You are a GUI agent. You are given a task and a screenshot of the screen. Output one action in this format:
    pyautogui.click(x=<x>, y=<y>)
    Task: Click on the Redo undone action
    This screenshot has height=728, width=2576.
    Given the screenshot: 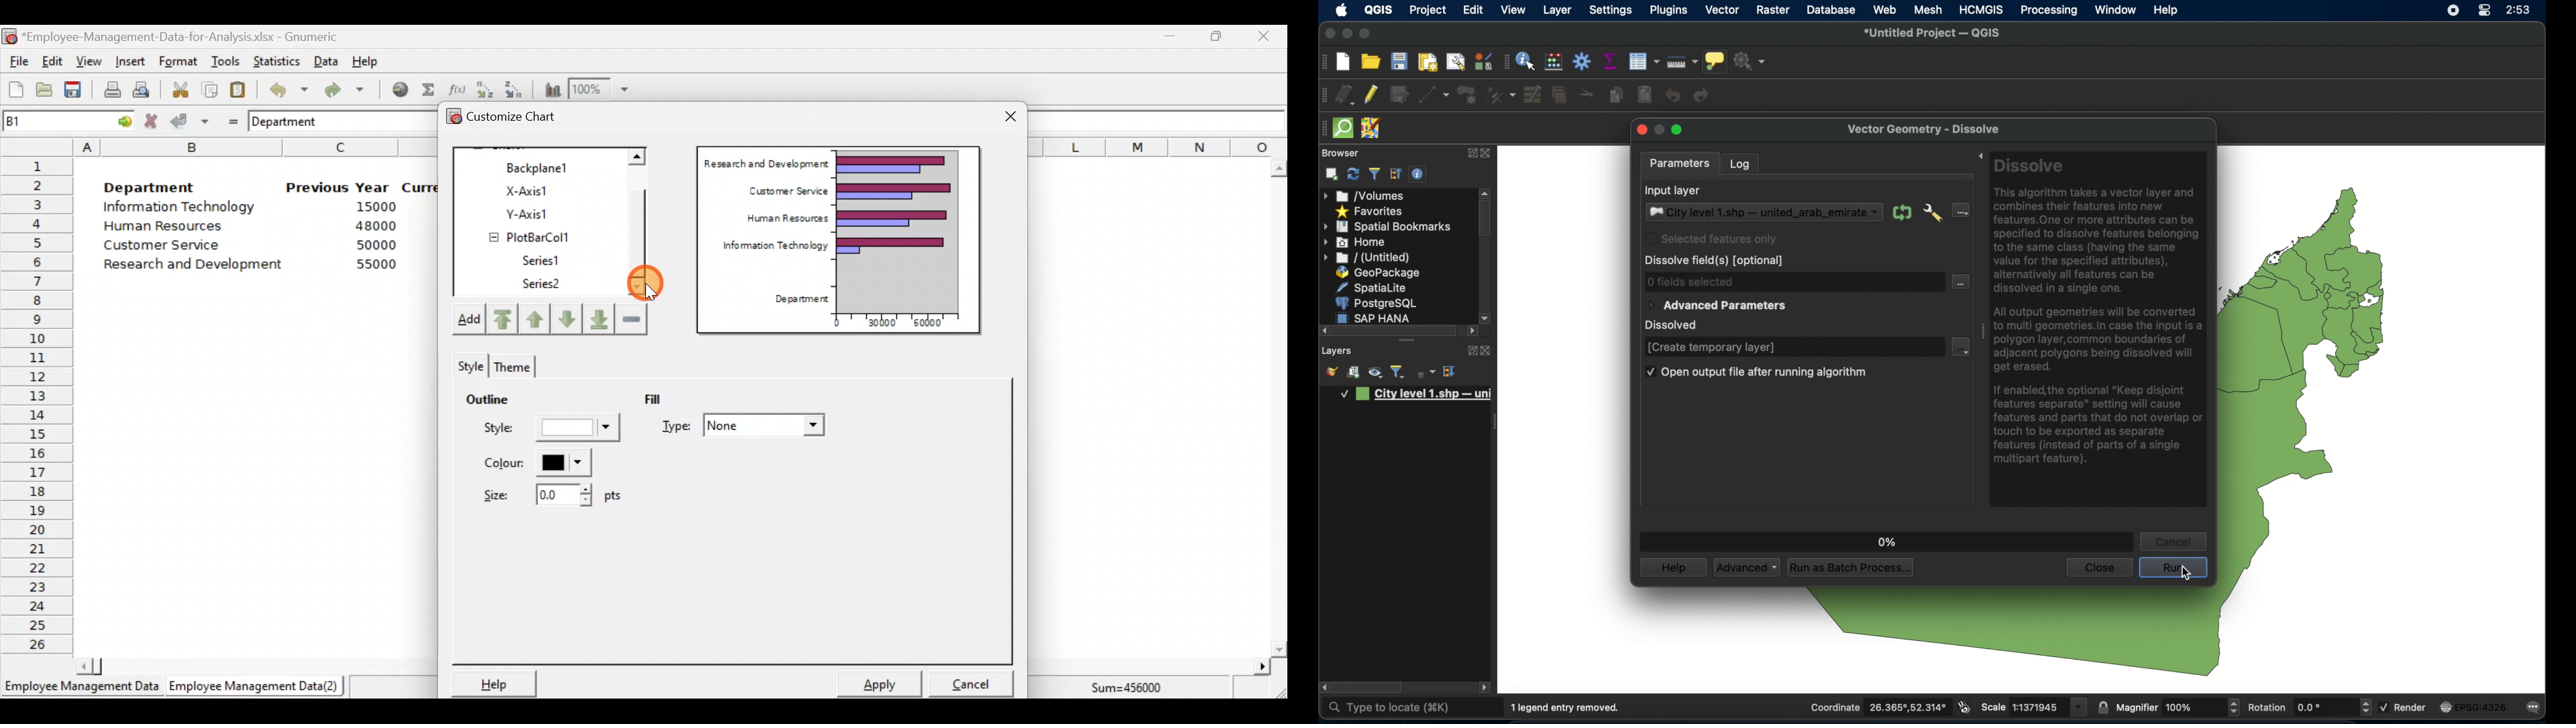 What is the action you would take?
    pyautogui.click(x=341, y=90)
    